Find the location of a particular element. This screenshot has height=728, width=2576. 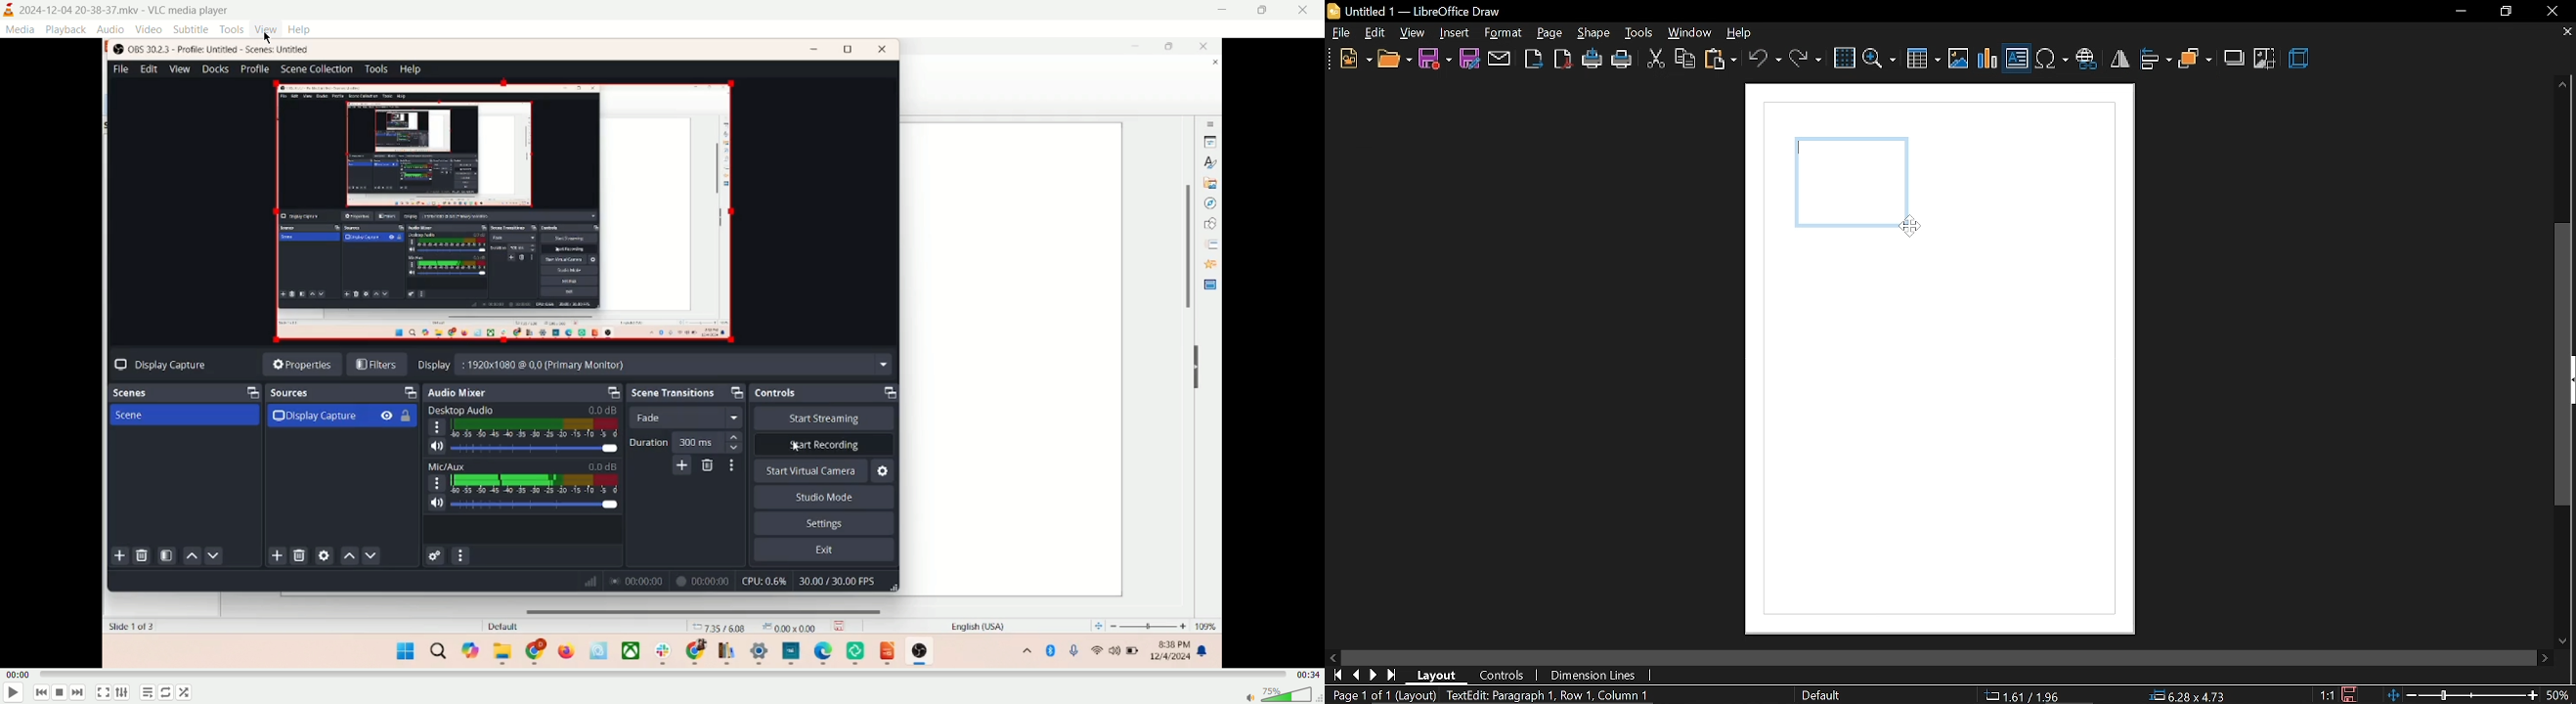

view is located at coordinates (265, 29).